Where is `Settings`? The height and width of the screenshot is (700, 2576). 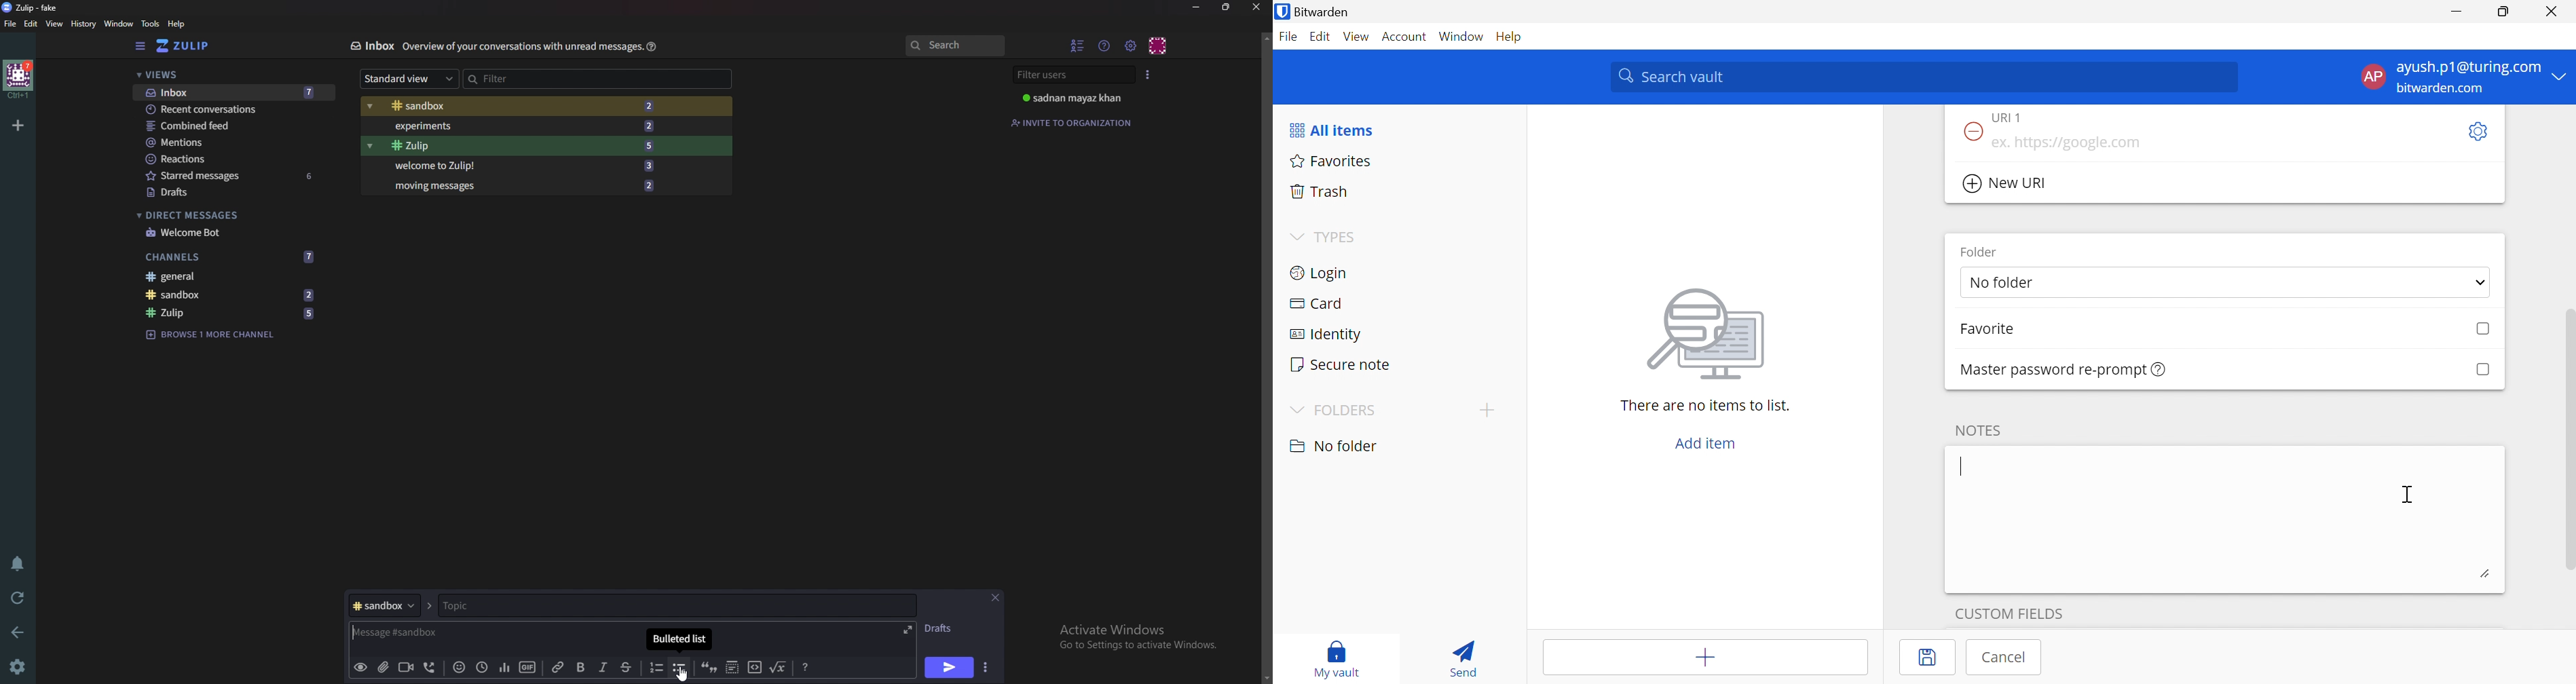 Settings is located at coordinates (17, 668).